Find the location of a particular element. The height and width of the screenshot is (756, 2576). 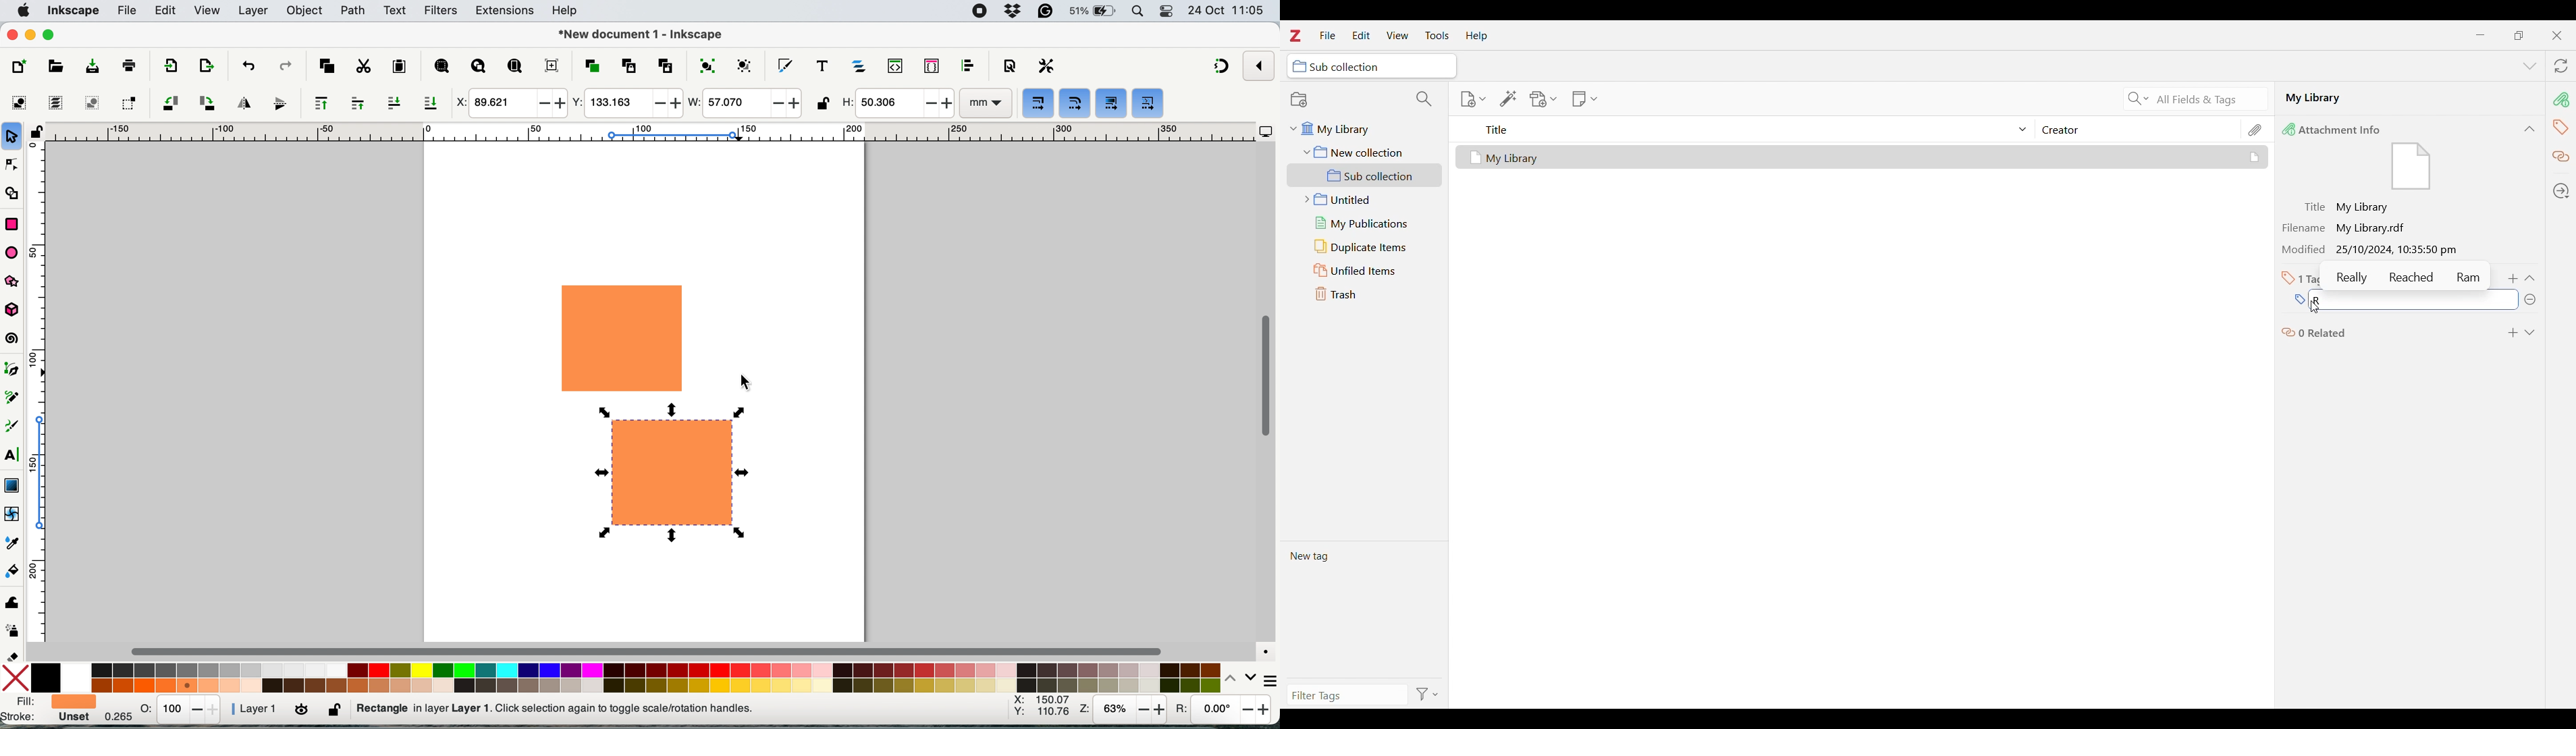

duplicated shape is located at coordinates (674, 471).